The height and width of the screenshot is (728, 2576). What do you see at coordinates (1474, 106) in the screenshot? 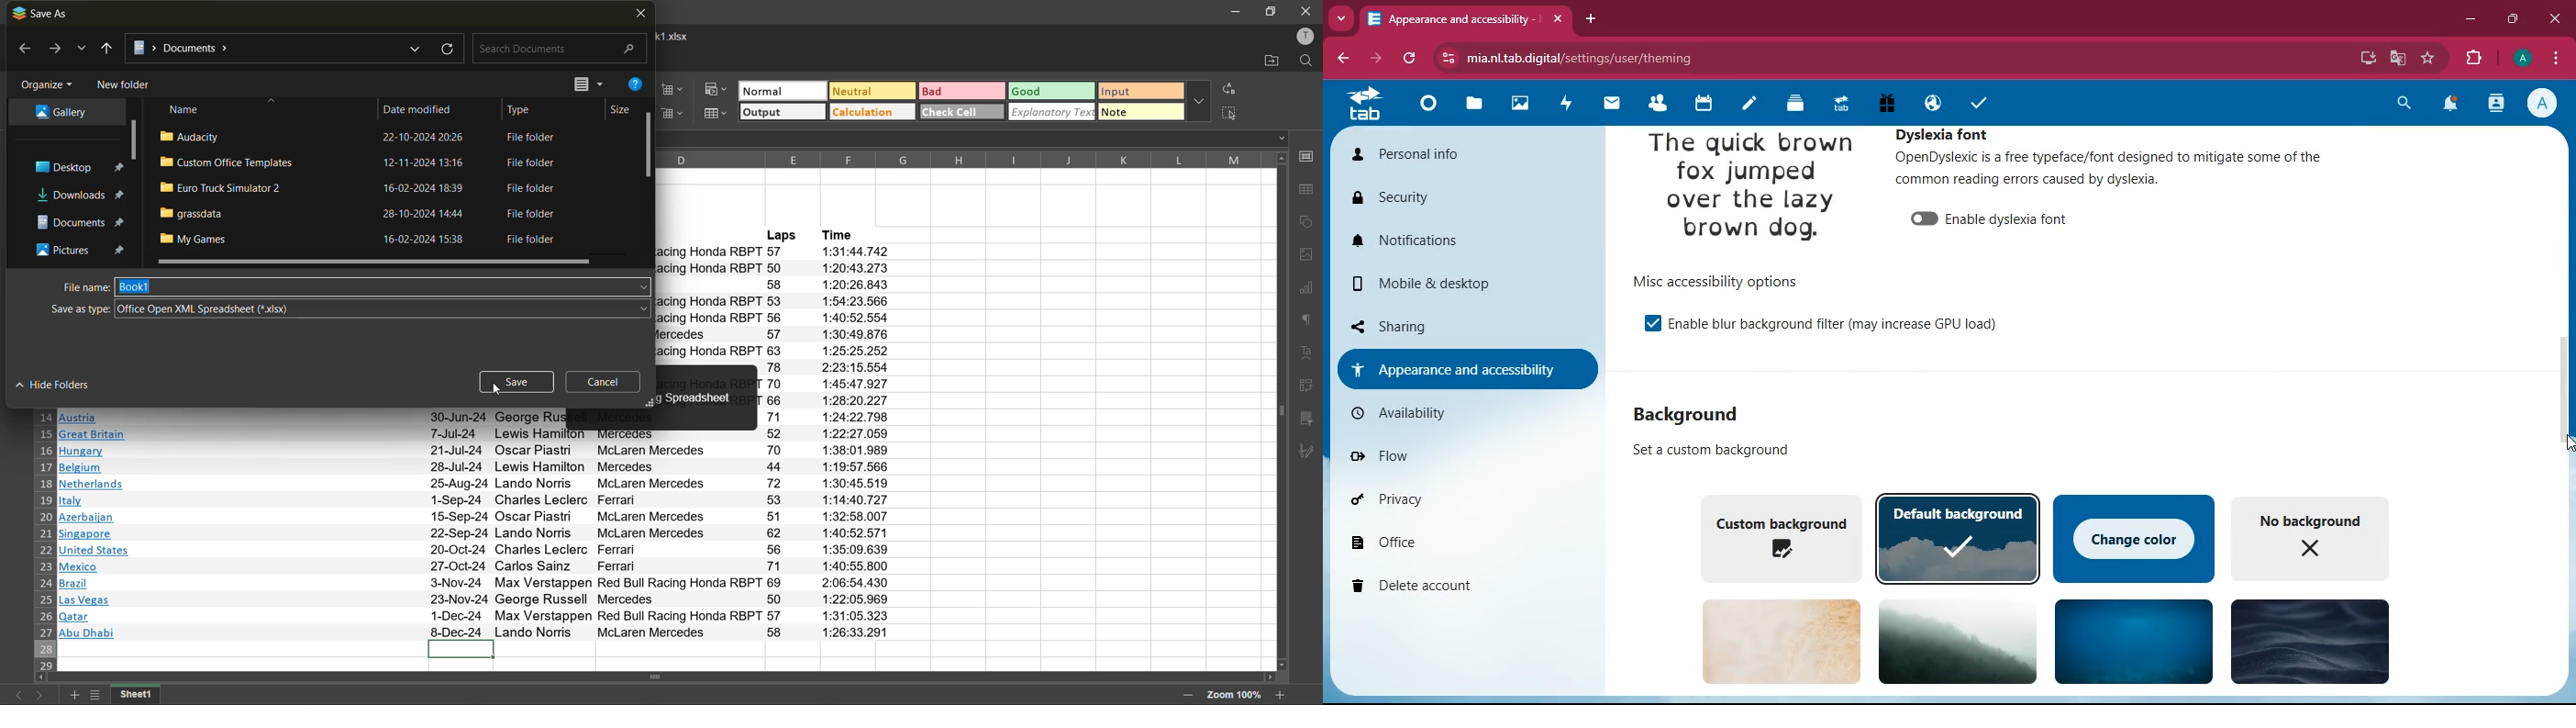
I see `files` at bounding box center [1474, 106].